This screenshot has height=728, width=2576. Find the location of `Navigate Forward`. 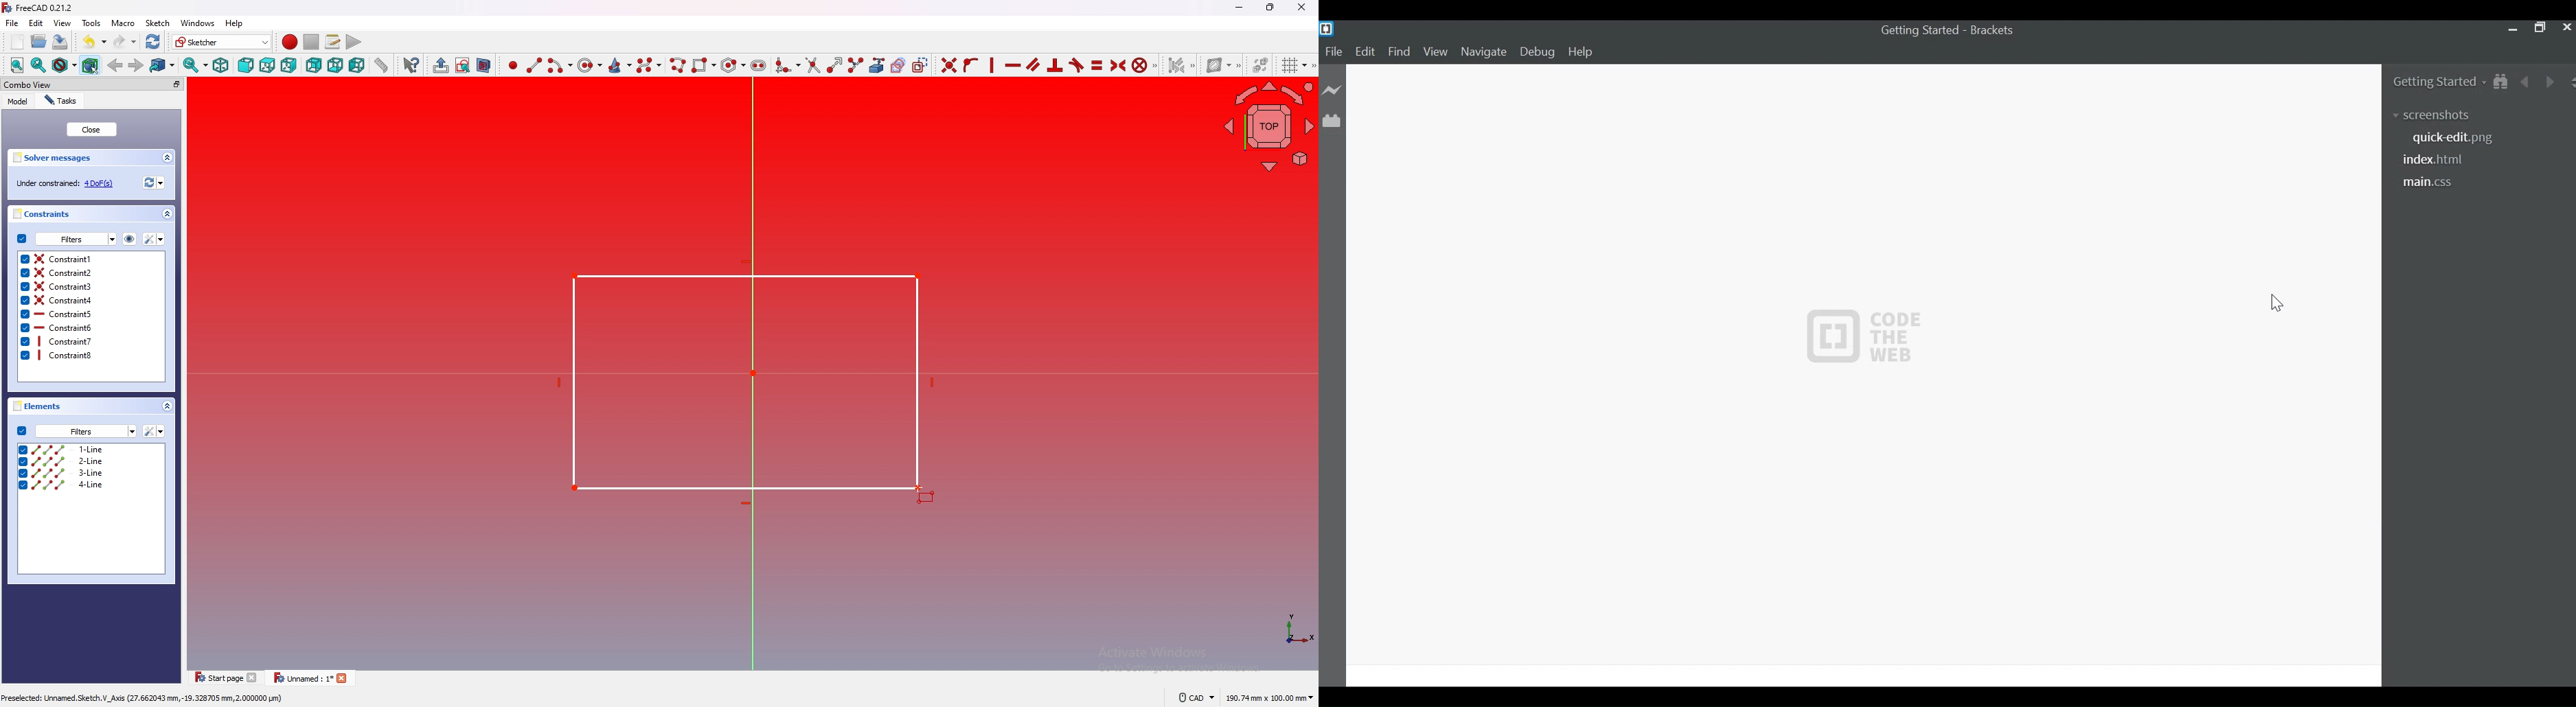

Navigate Forward is located at coordinates (2549, 81).